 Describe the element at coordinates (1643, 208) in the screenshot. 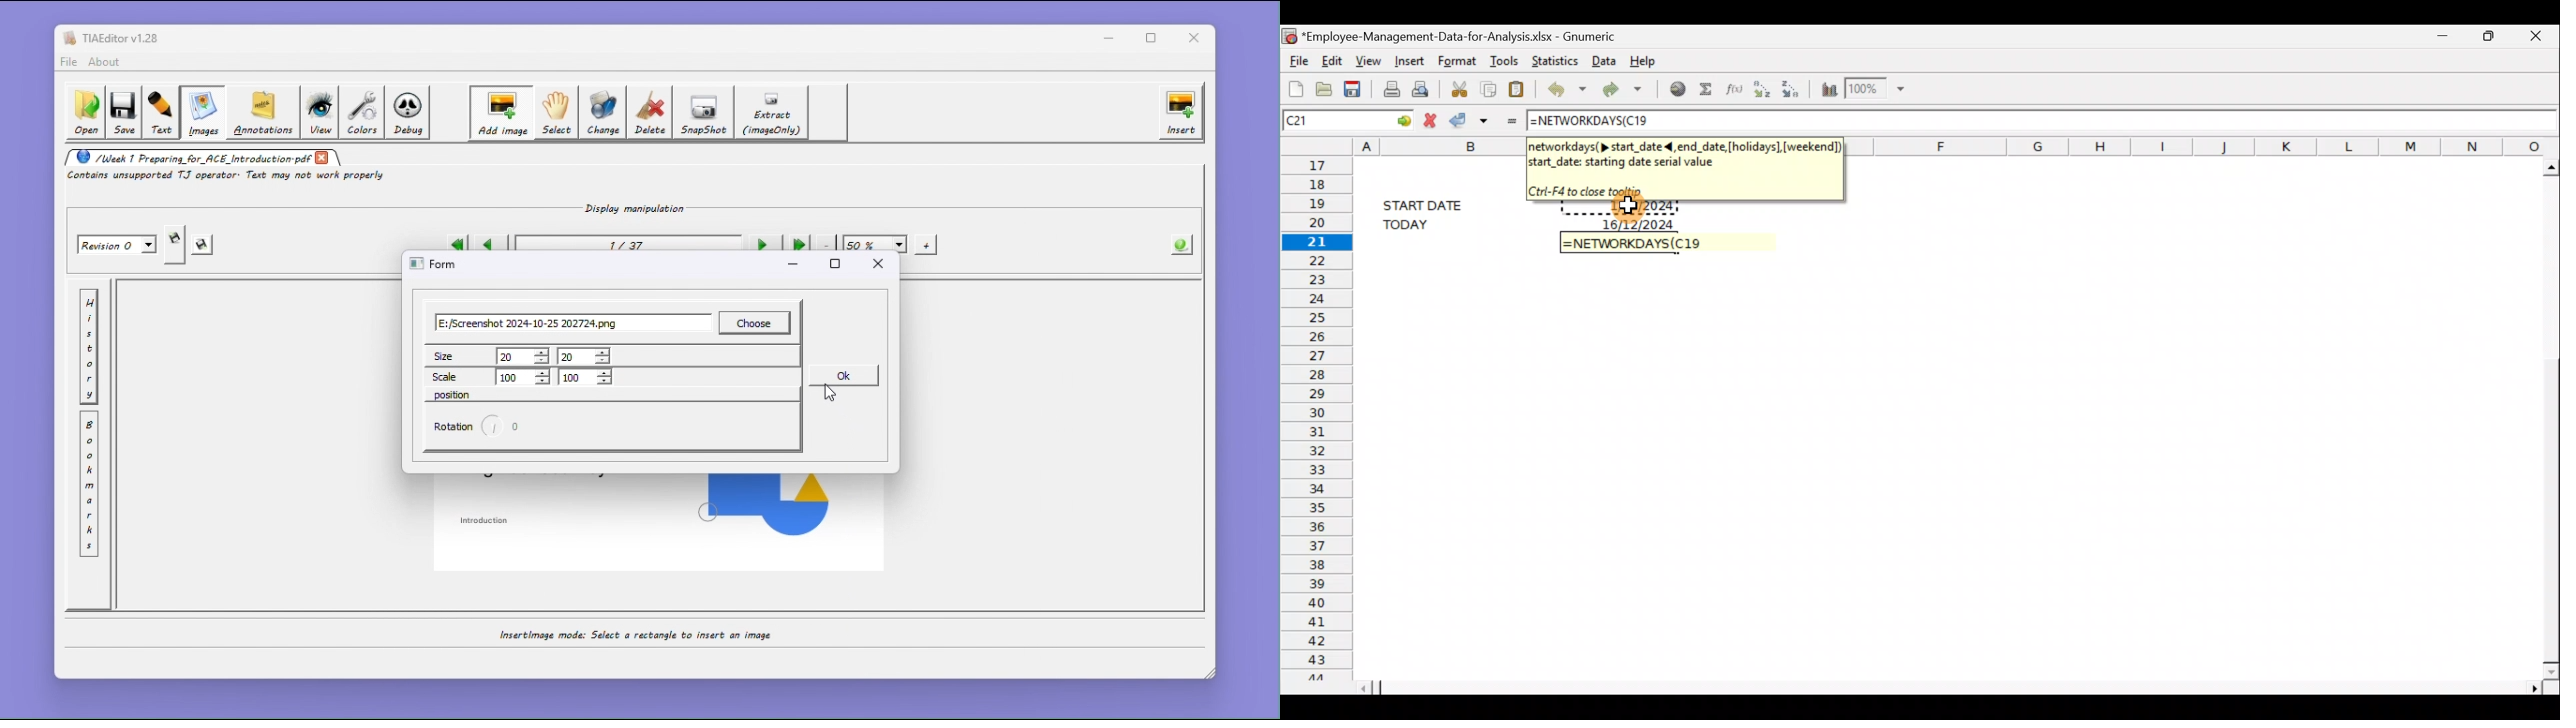

I see `1/12/2024` at that location.